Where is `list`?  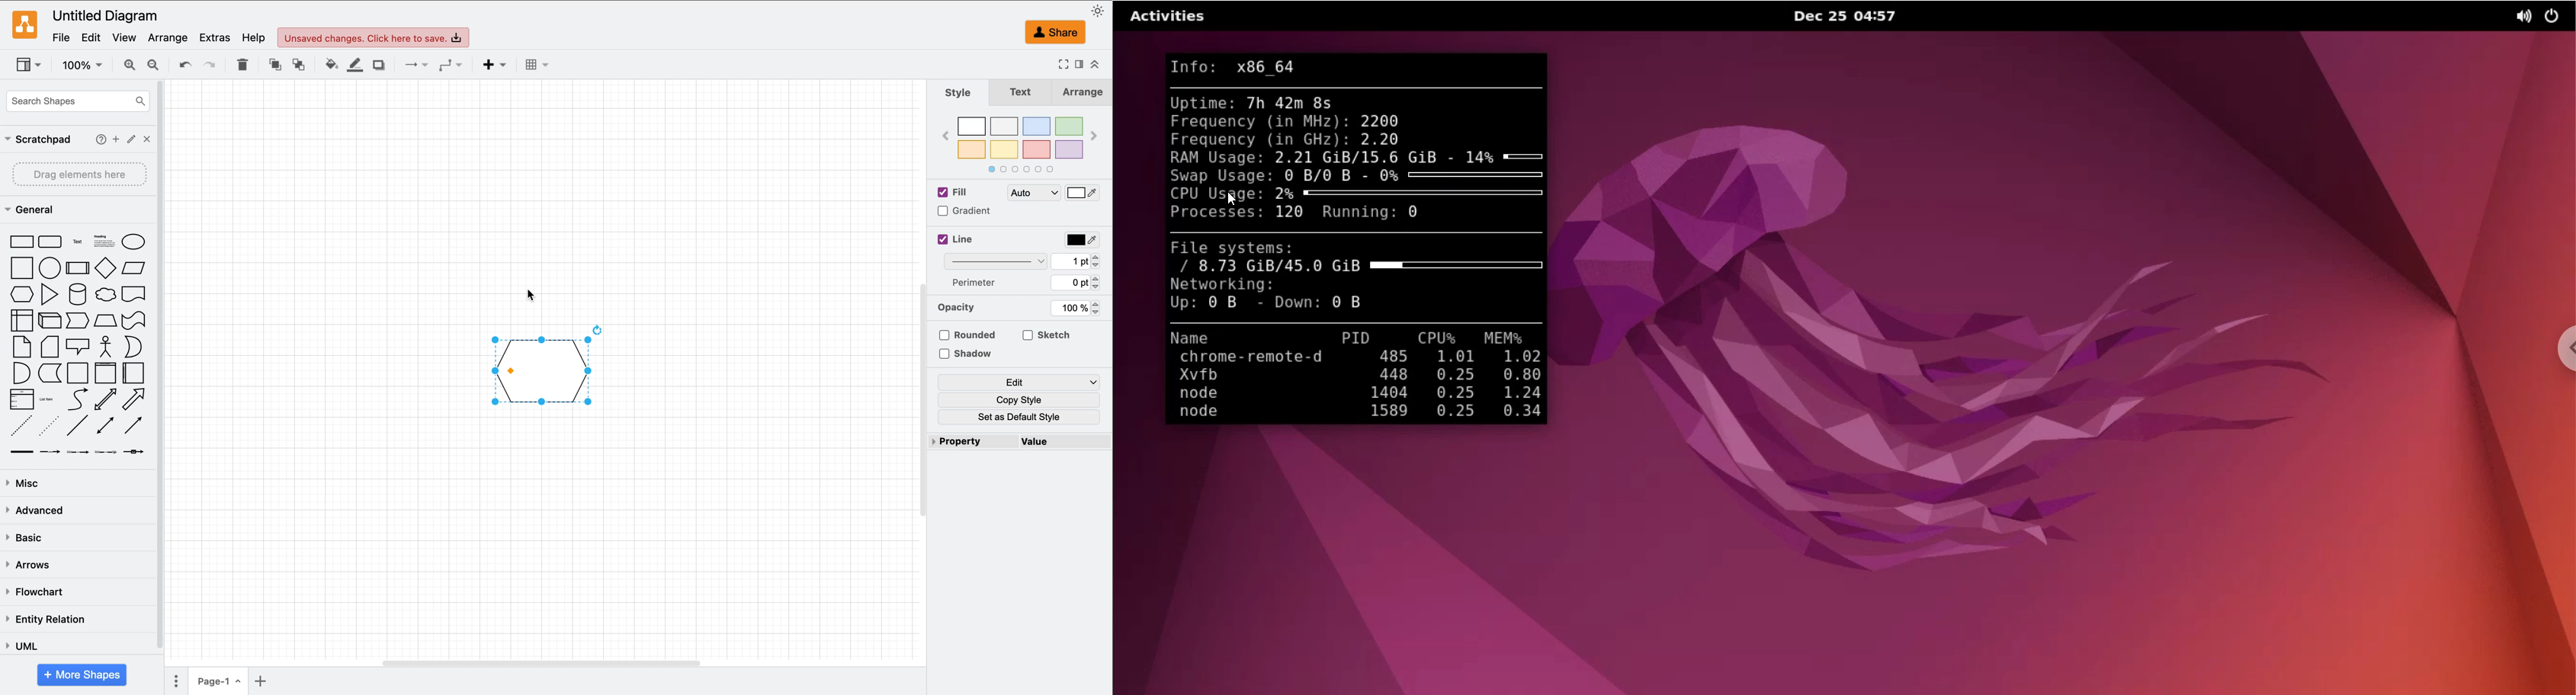
list is located at coordinates (20, 400).